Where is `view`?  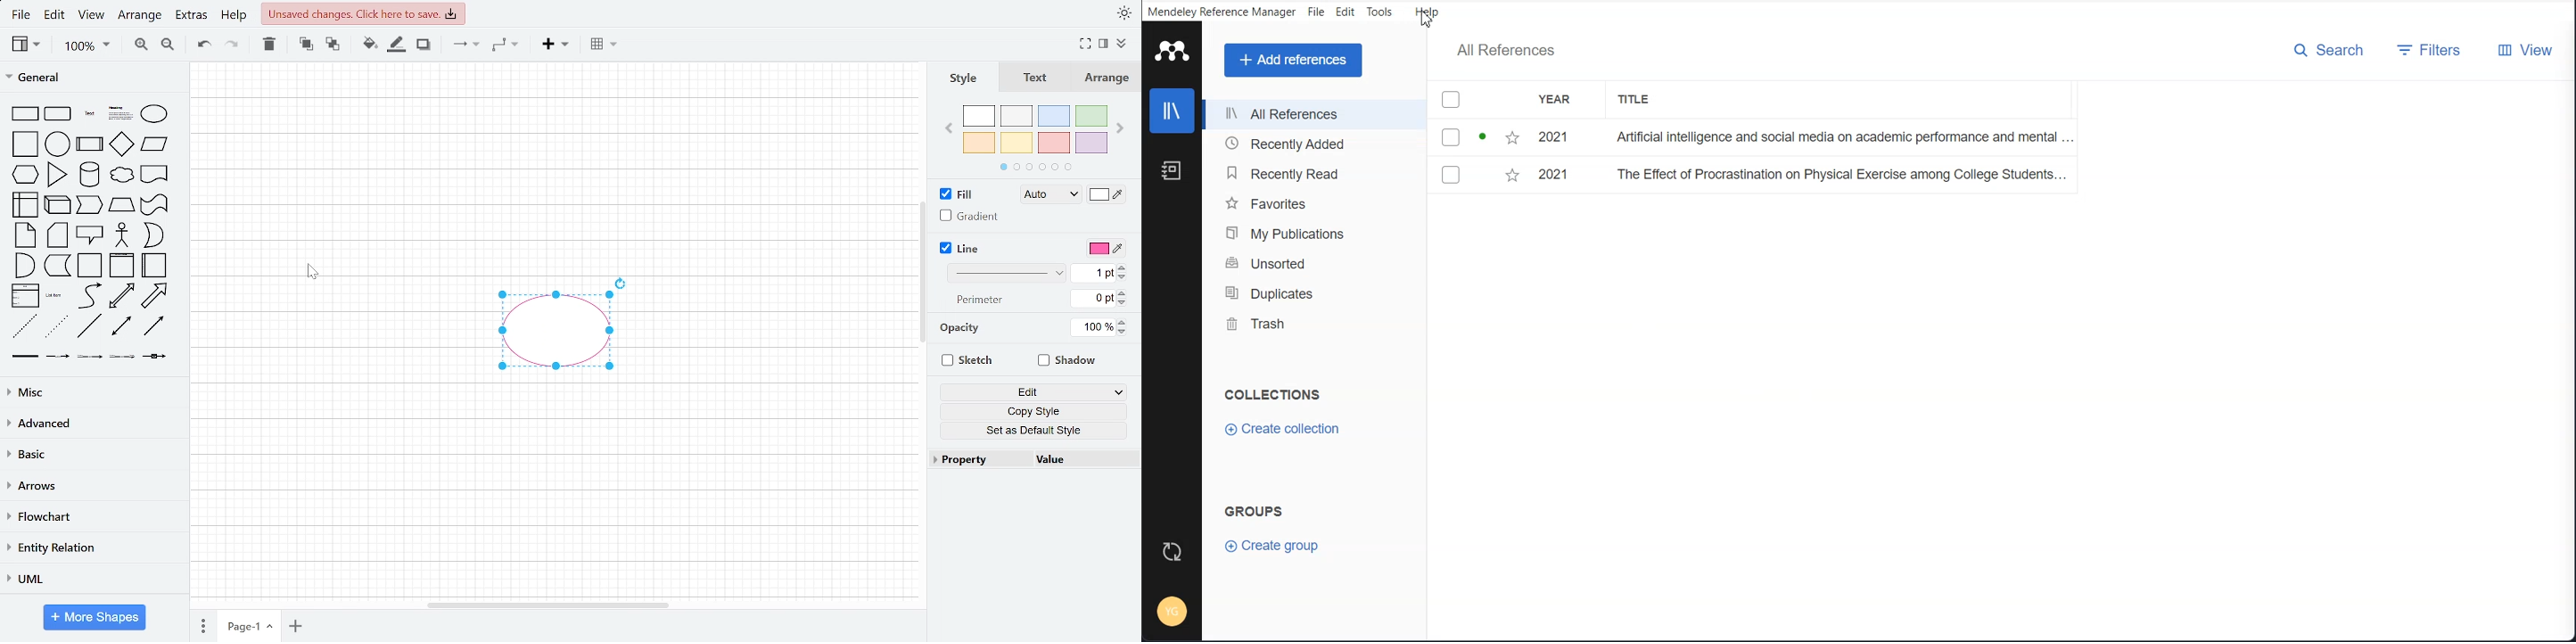
view is located at coordinates (95, 17).